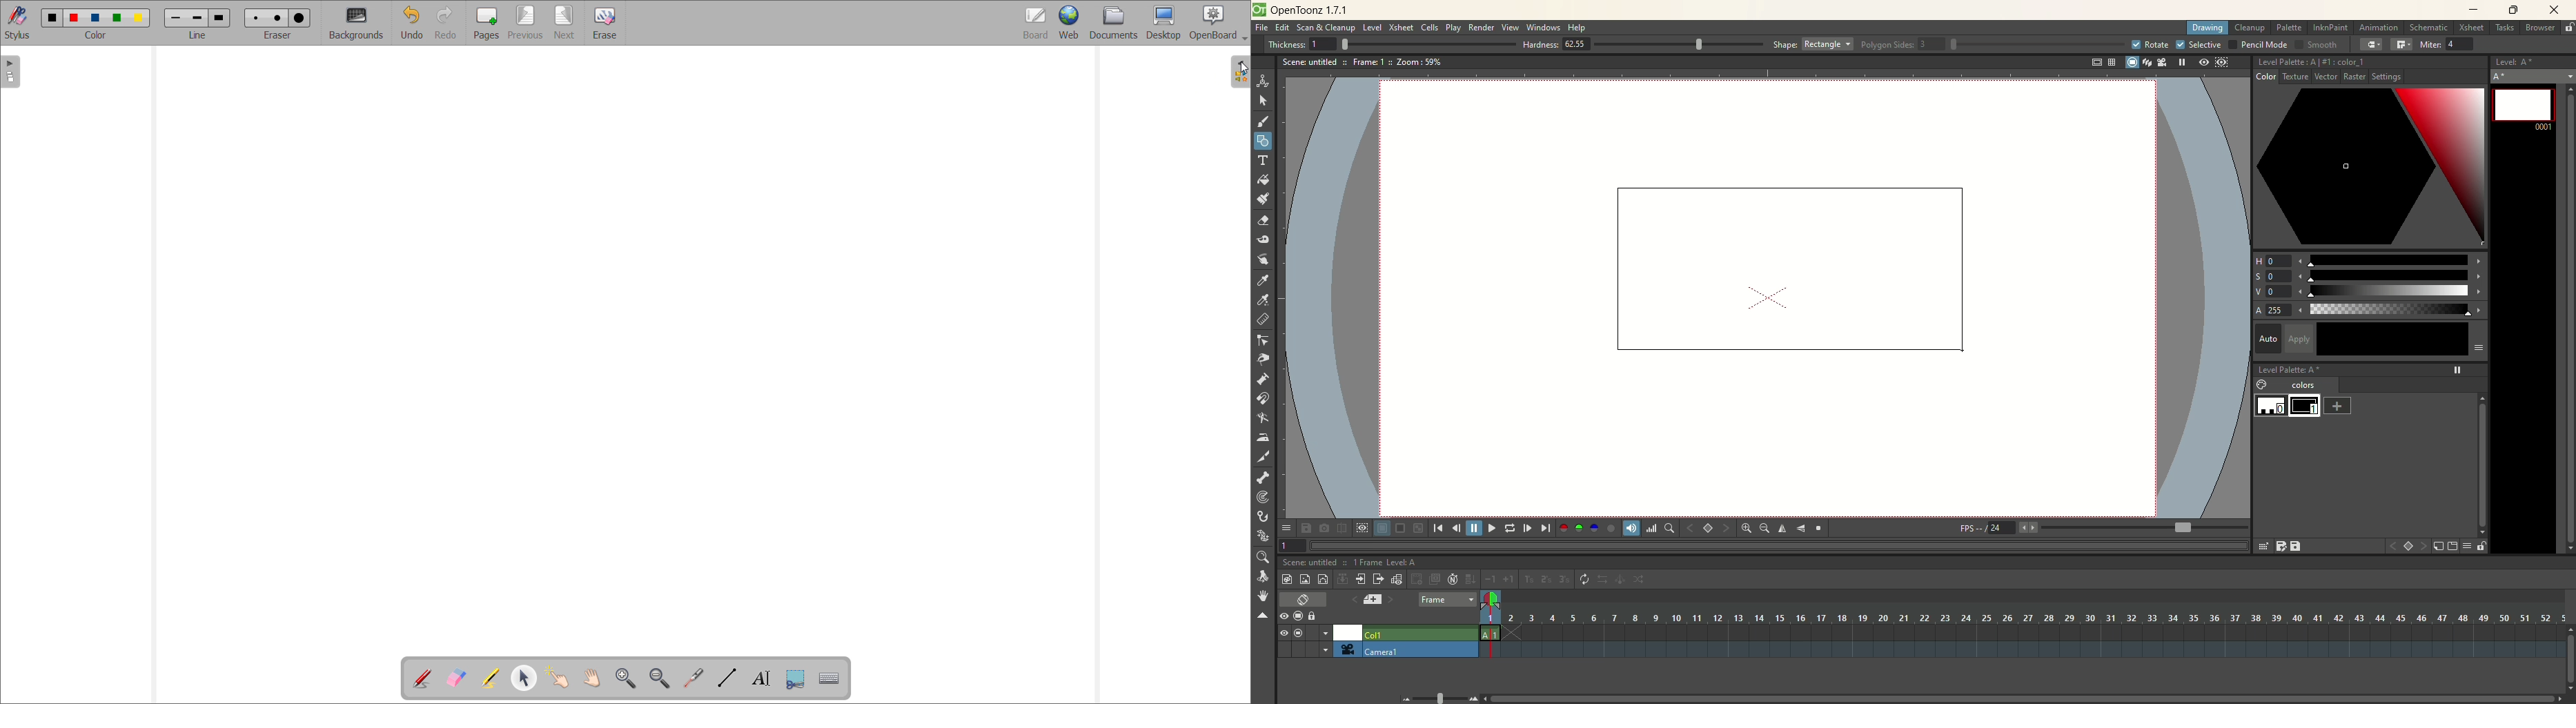  What do you see at coordinates (1266, 280) in the screenshot?
I see `style picker` at bounding box center [1266, 280].